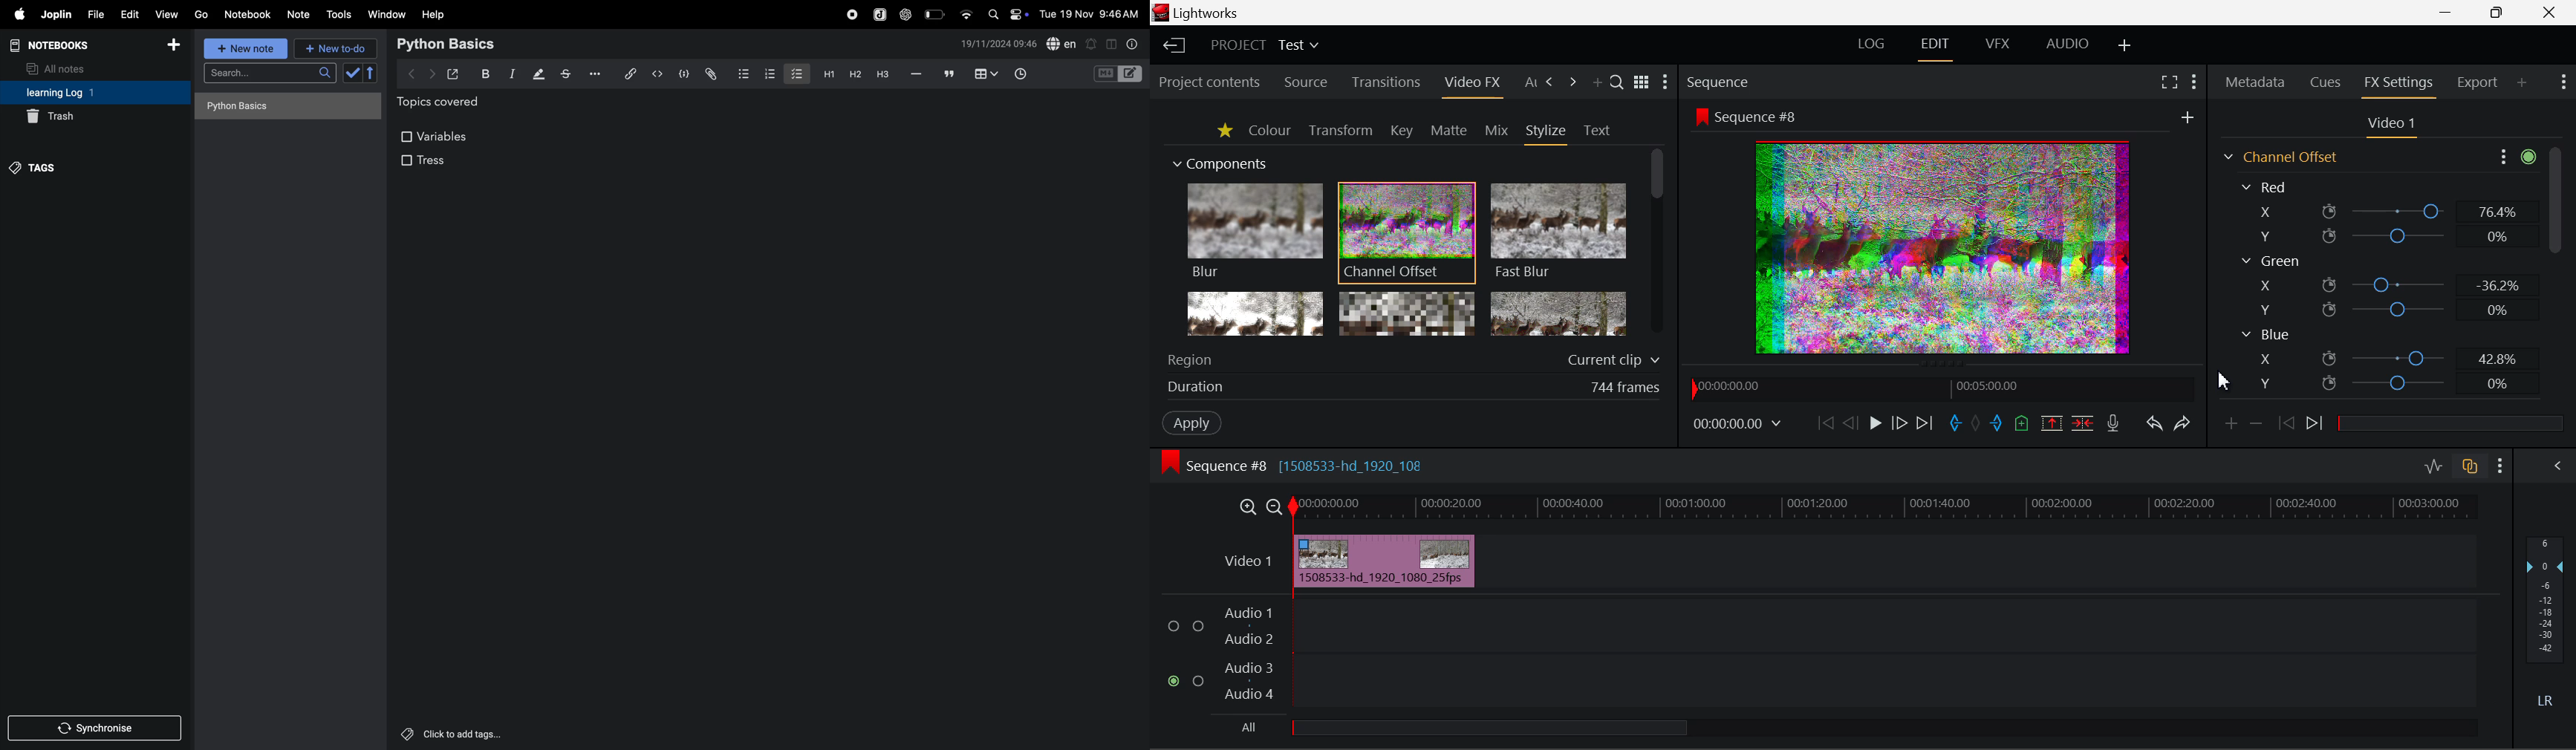 Image resolution: width=2576 pixels, height=756 pixels. What do you see at coordinates (1667, 82) in the screenshot?
I see `Show Settings` at bounding box center [1667, 82].